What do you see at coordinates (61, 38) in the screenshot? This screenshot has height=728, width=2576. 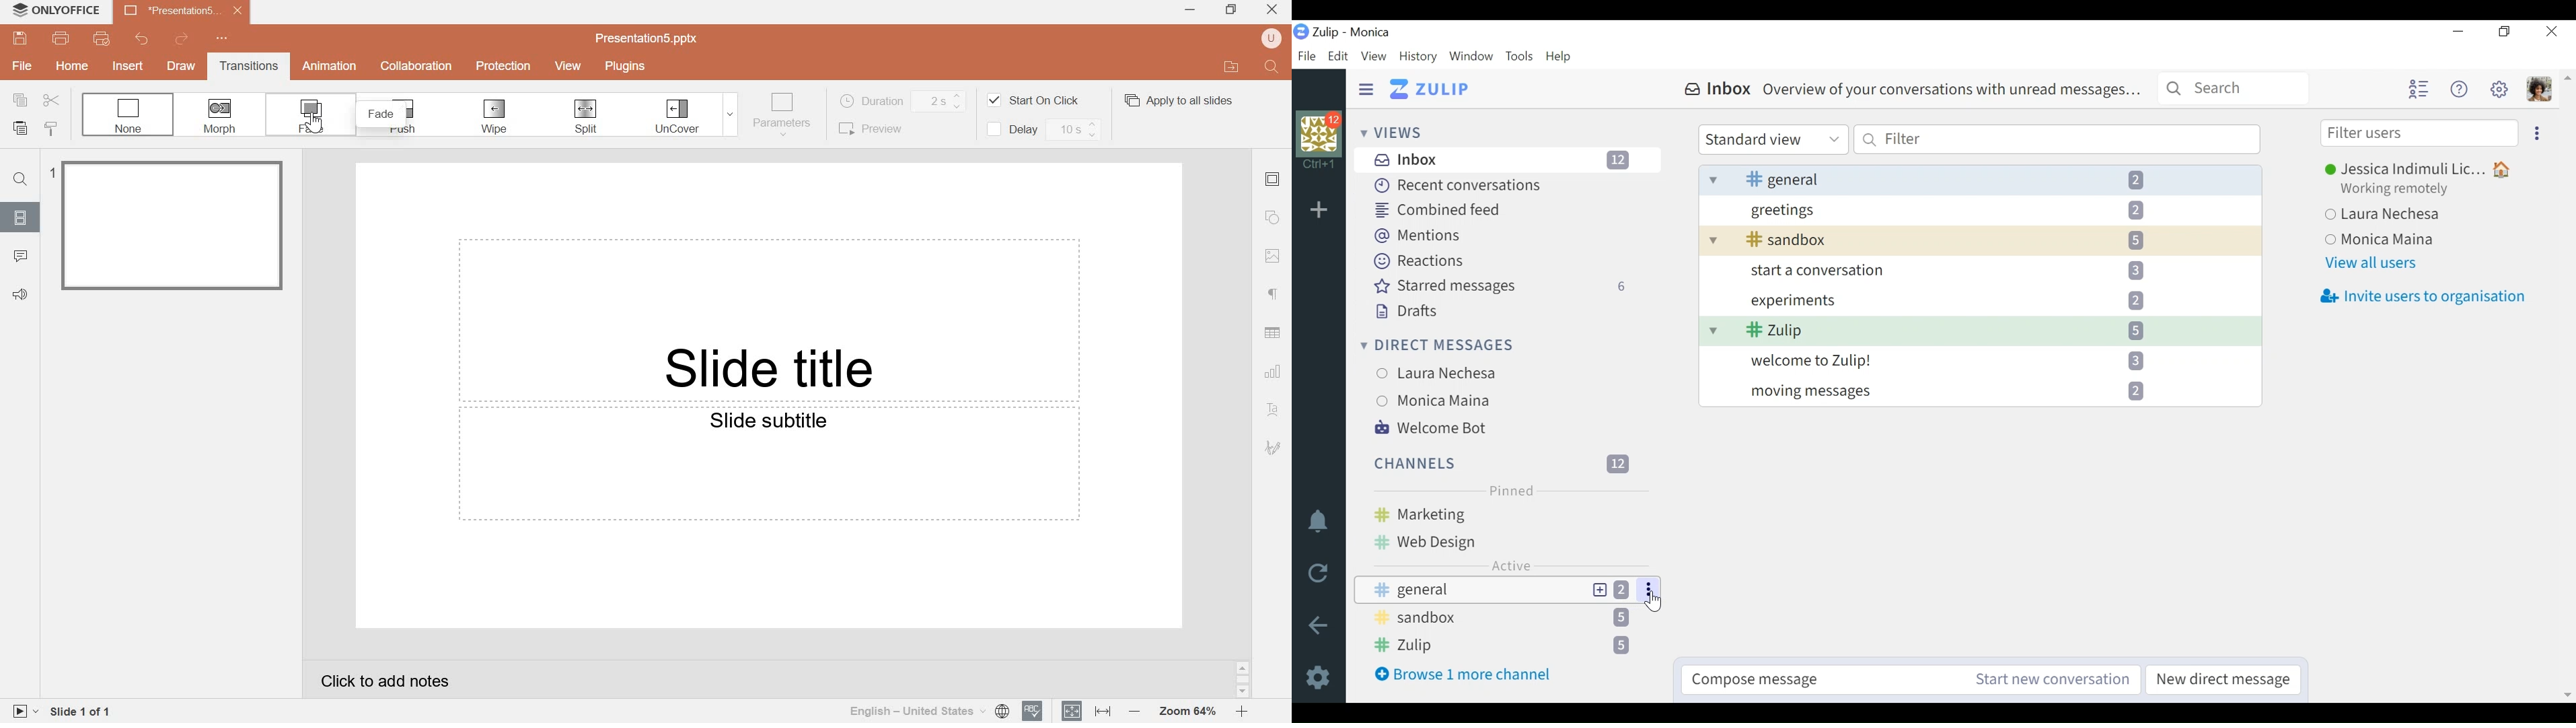 I see `print` at bounding box center [61, 38].